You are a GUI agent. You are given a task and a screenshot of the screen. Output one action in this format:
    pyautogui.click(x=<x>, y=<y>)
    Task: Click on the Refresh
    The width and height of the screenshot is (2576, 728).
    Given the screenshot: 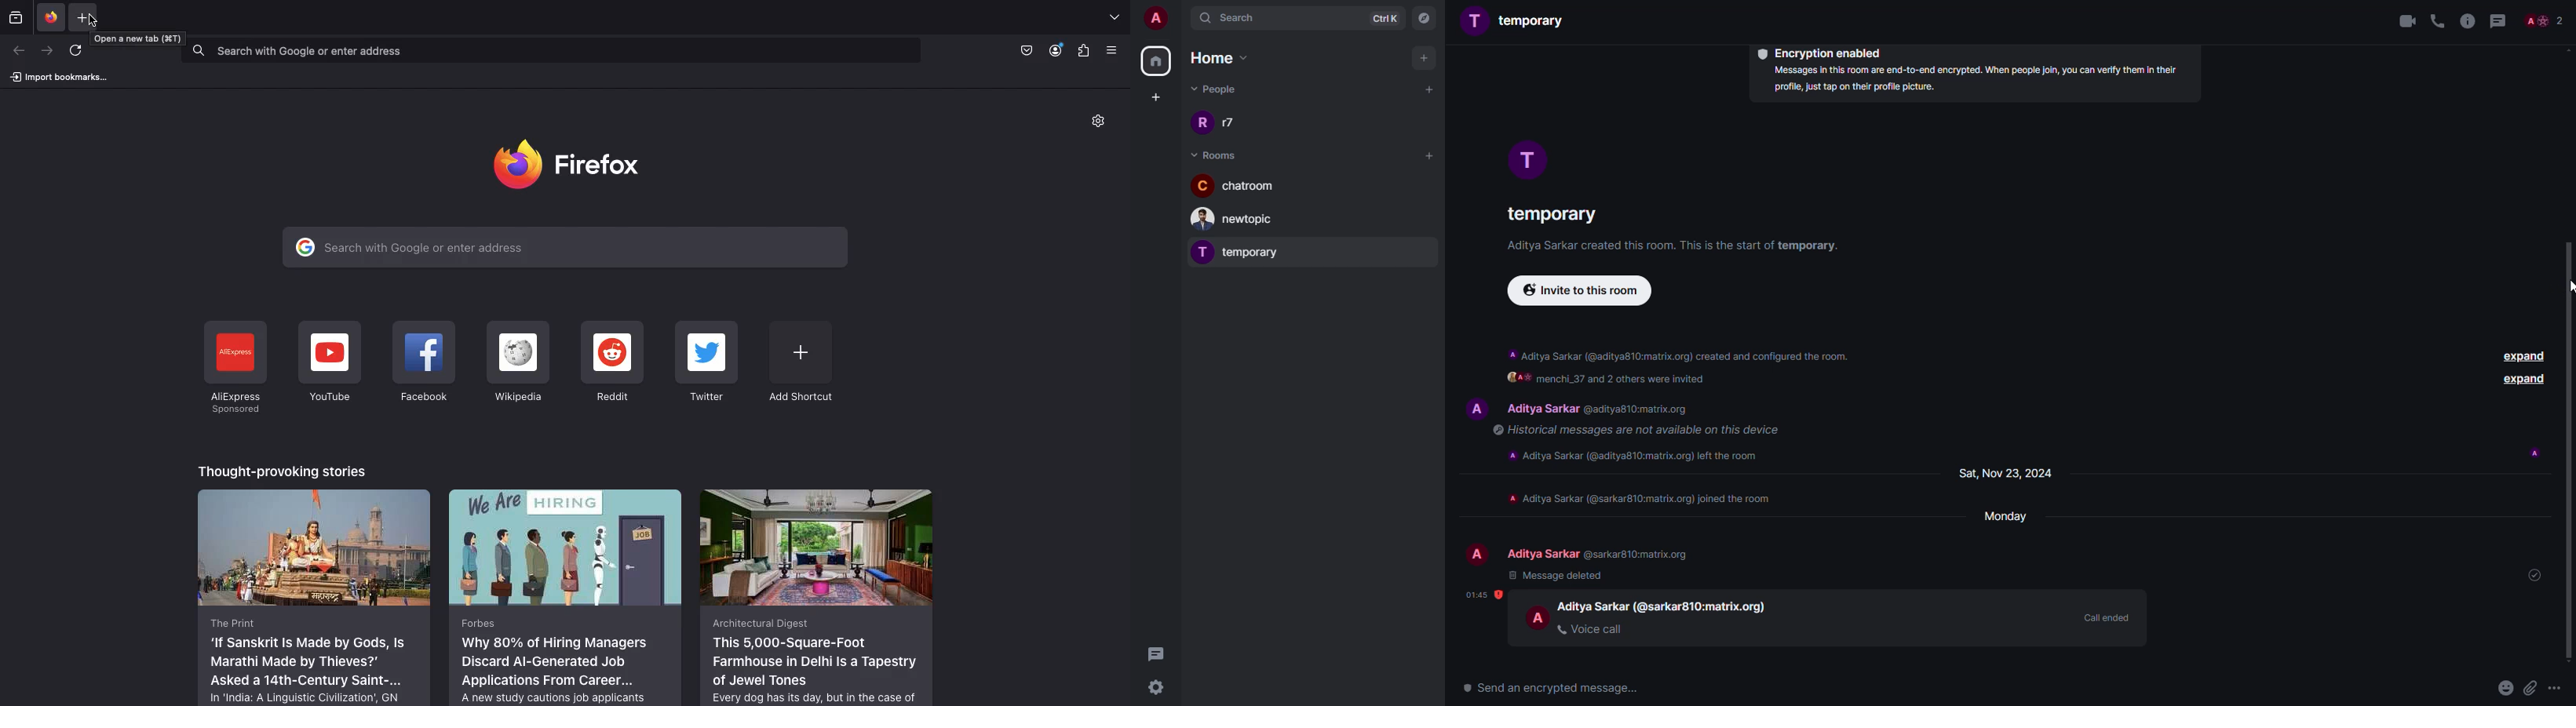 What is the action you would take?
    pyautogui.click(x=80, y=53)
    